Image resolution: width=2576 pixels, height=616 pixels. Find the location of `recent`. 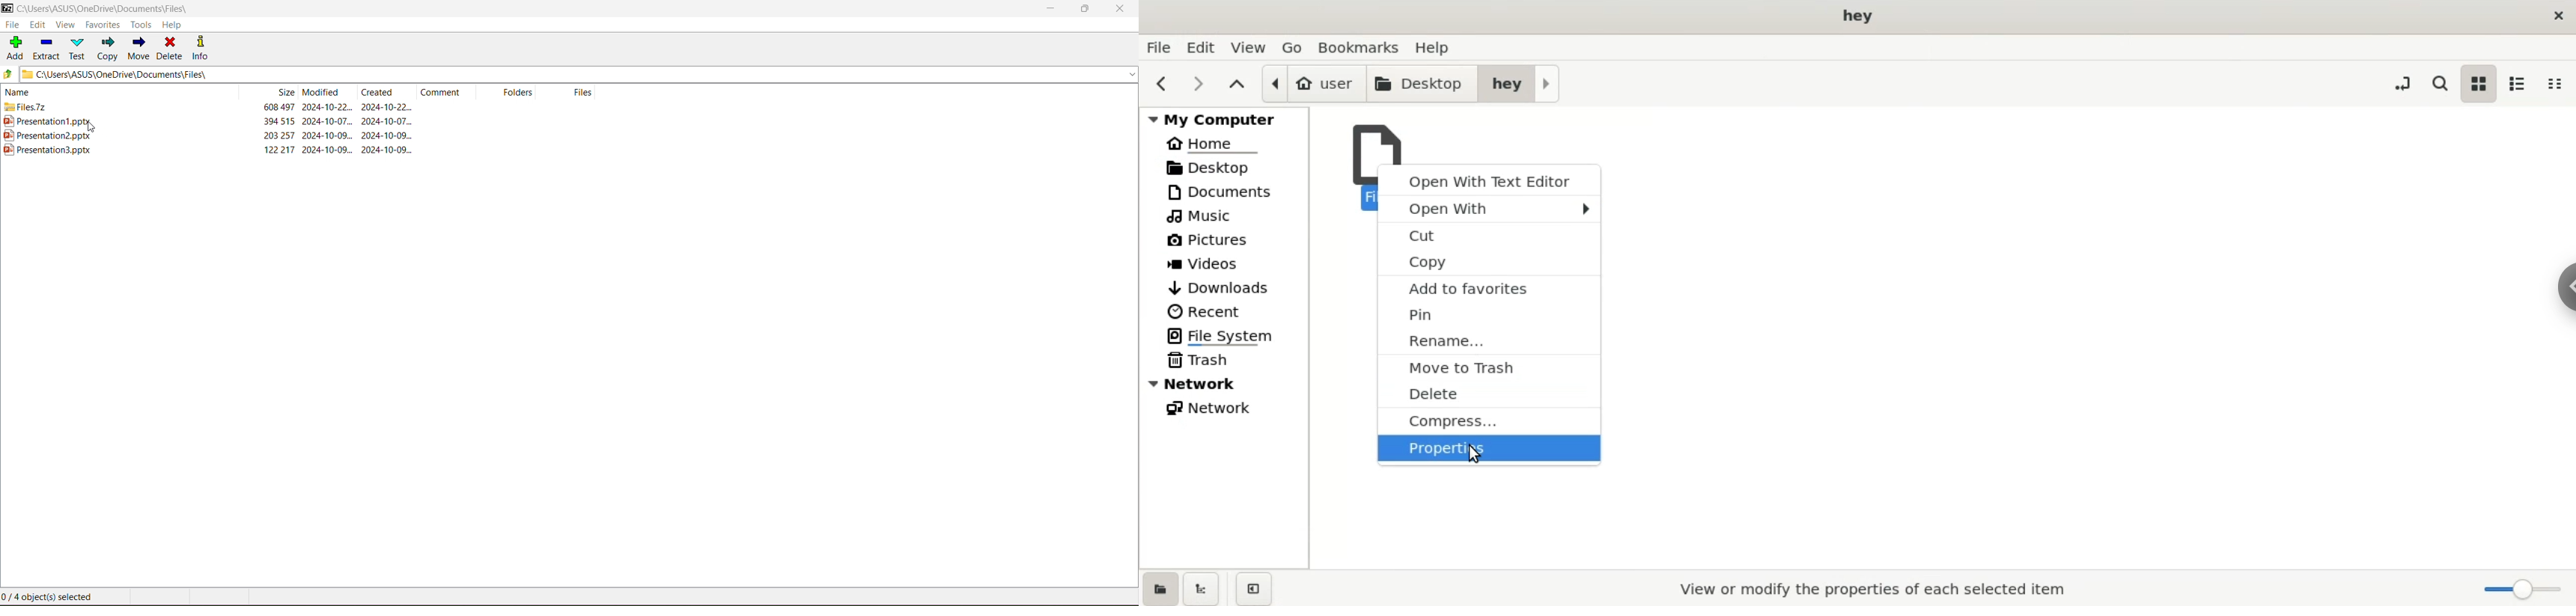

recent is located at coordinates (1225, 311).